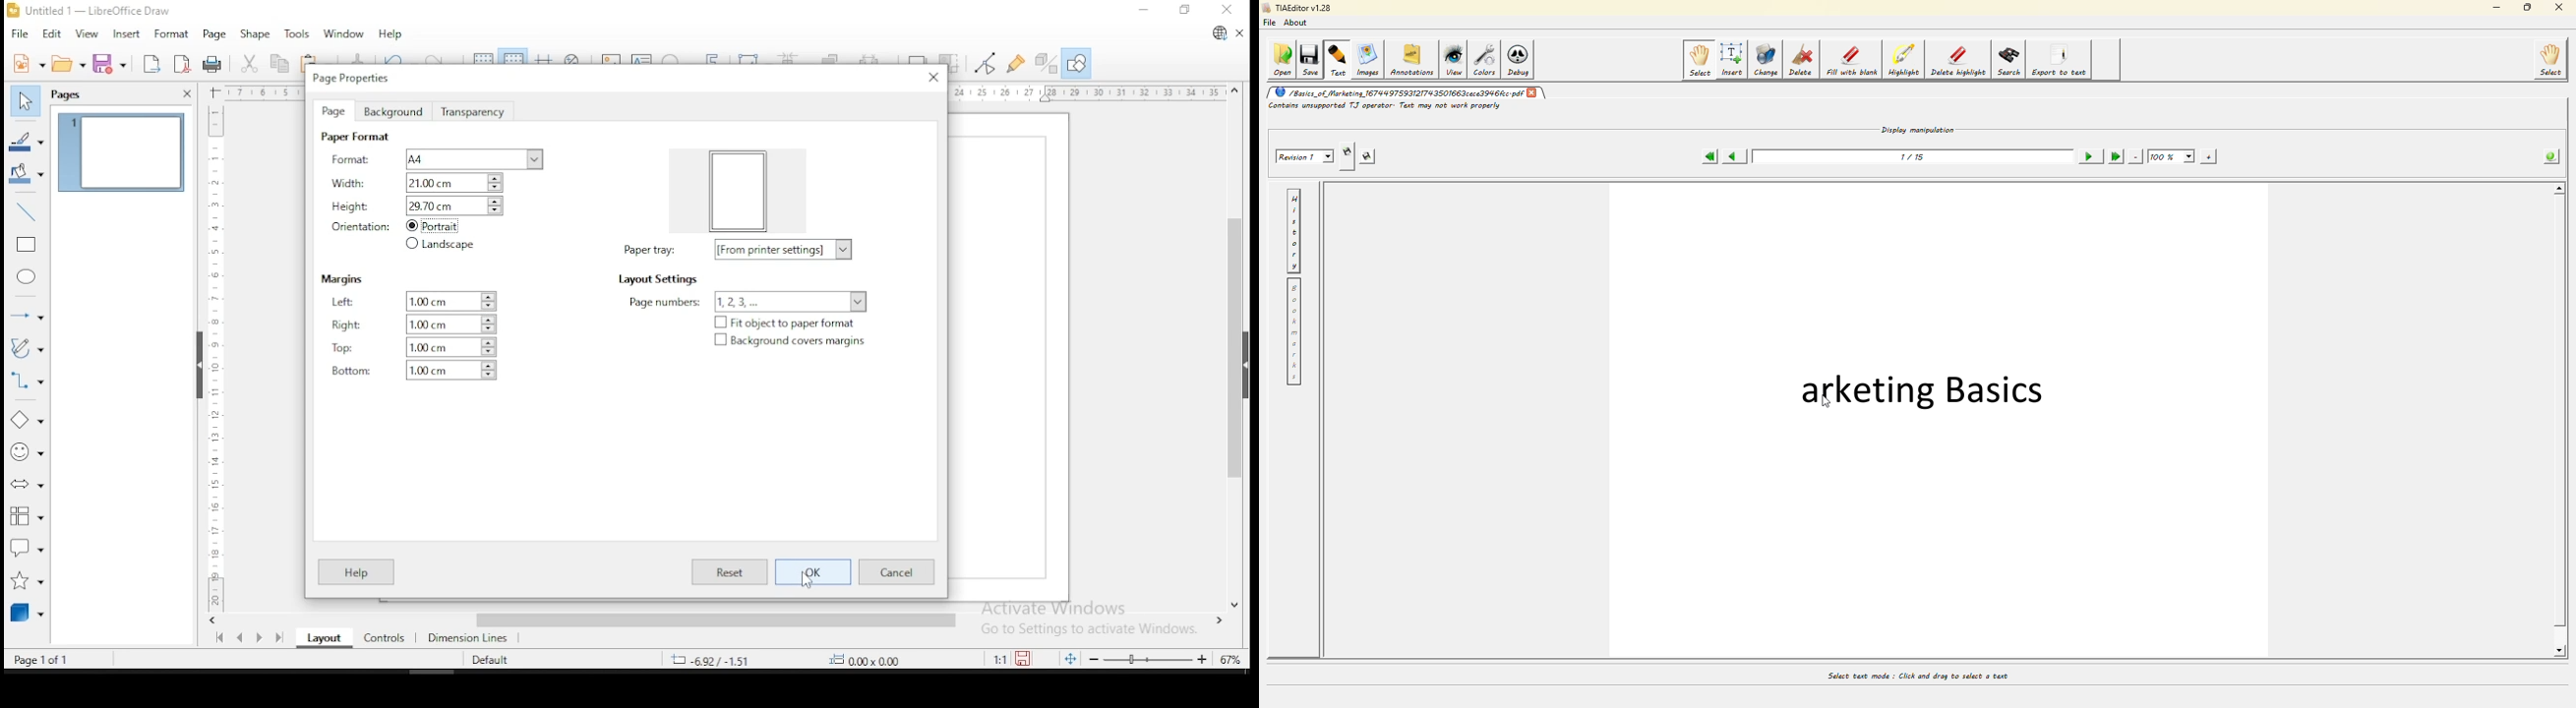  I want to click on save the revision, so click(1373, 154).